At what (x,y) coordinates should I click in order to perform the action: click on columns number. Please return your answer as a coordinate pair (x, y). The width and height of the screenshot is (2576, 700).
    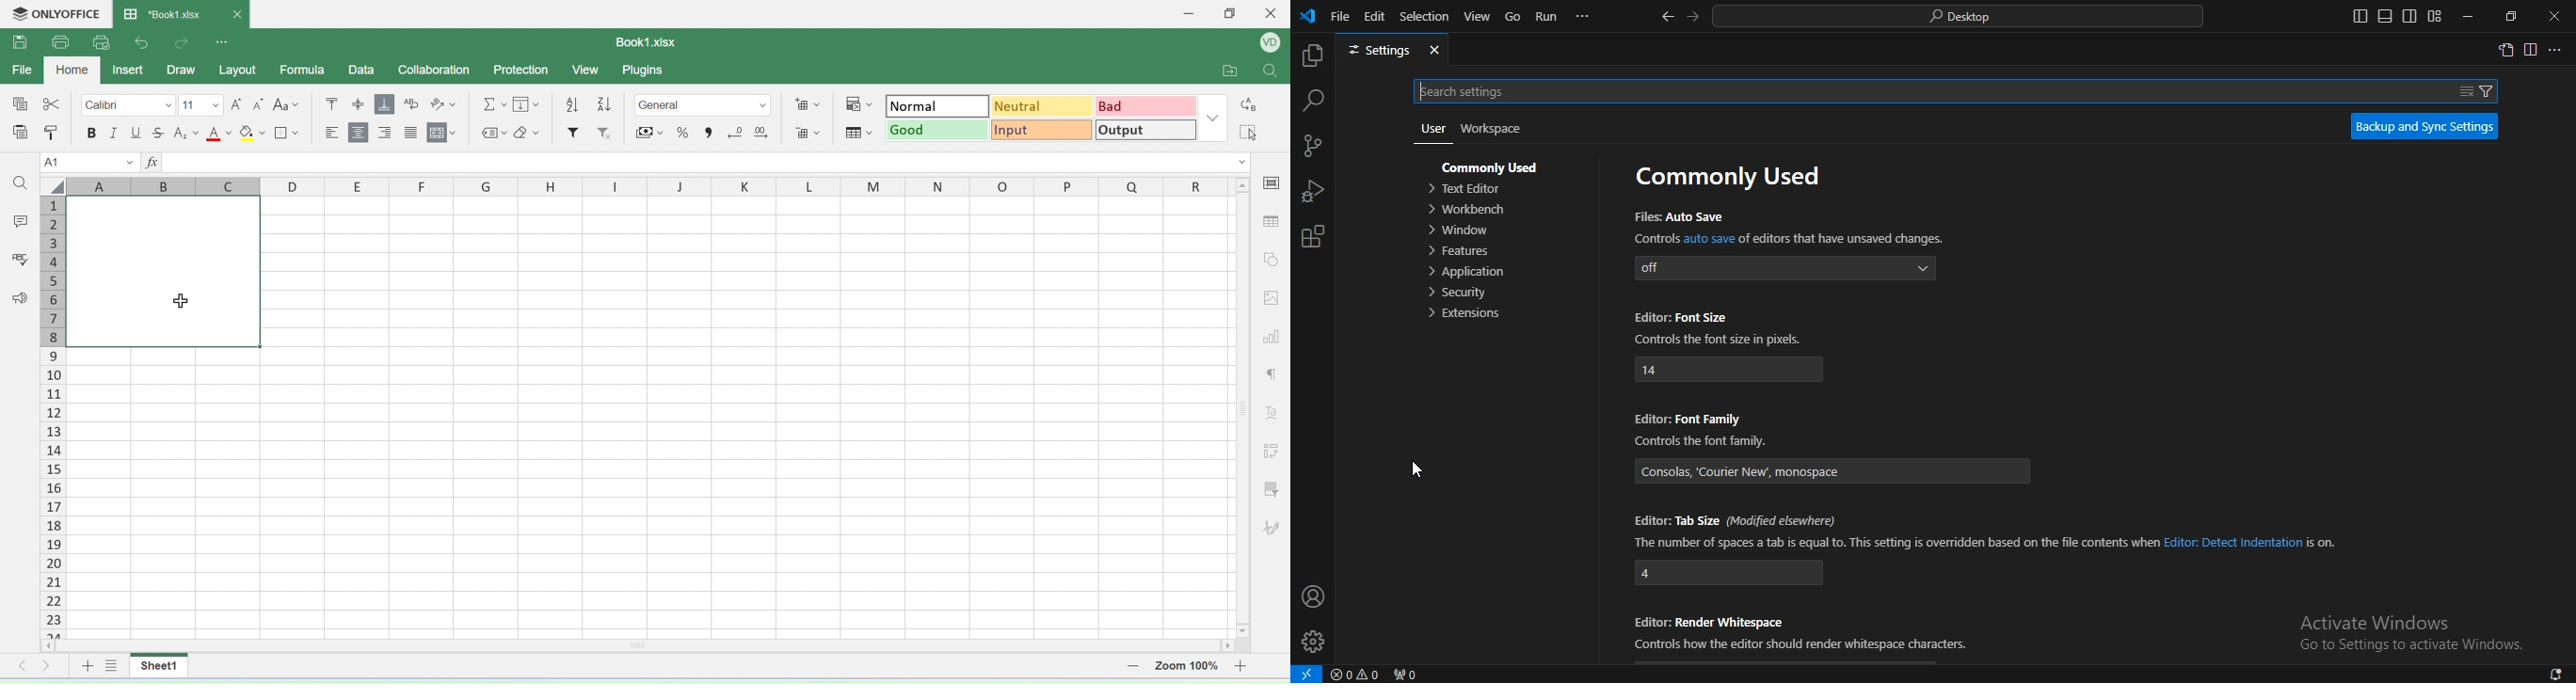
    Looking at the image, I should click on (51, 418).